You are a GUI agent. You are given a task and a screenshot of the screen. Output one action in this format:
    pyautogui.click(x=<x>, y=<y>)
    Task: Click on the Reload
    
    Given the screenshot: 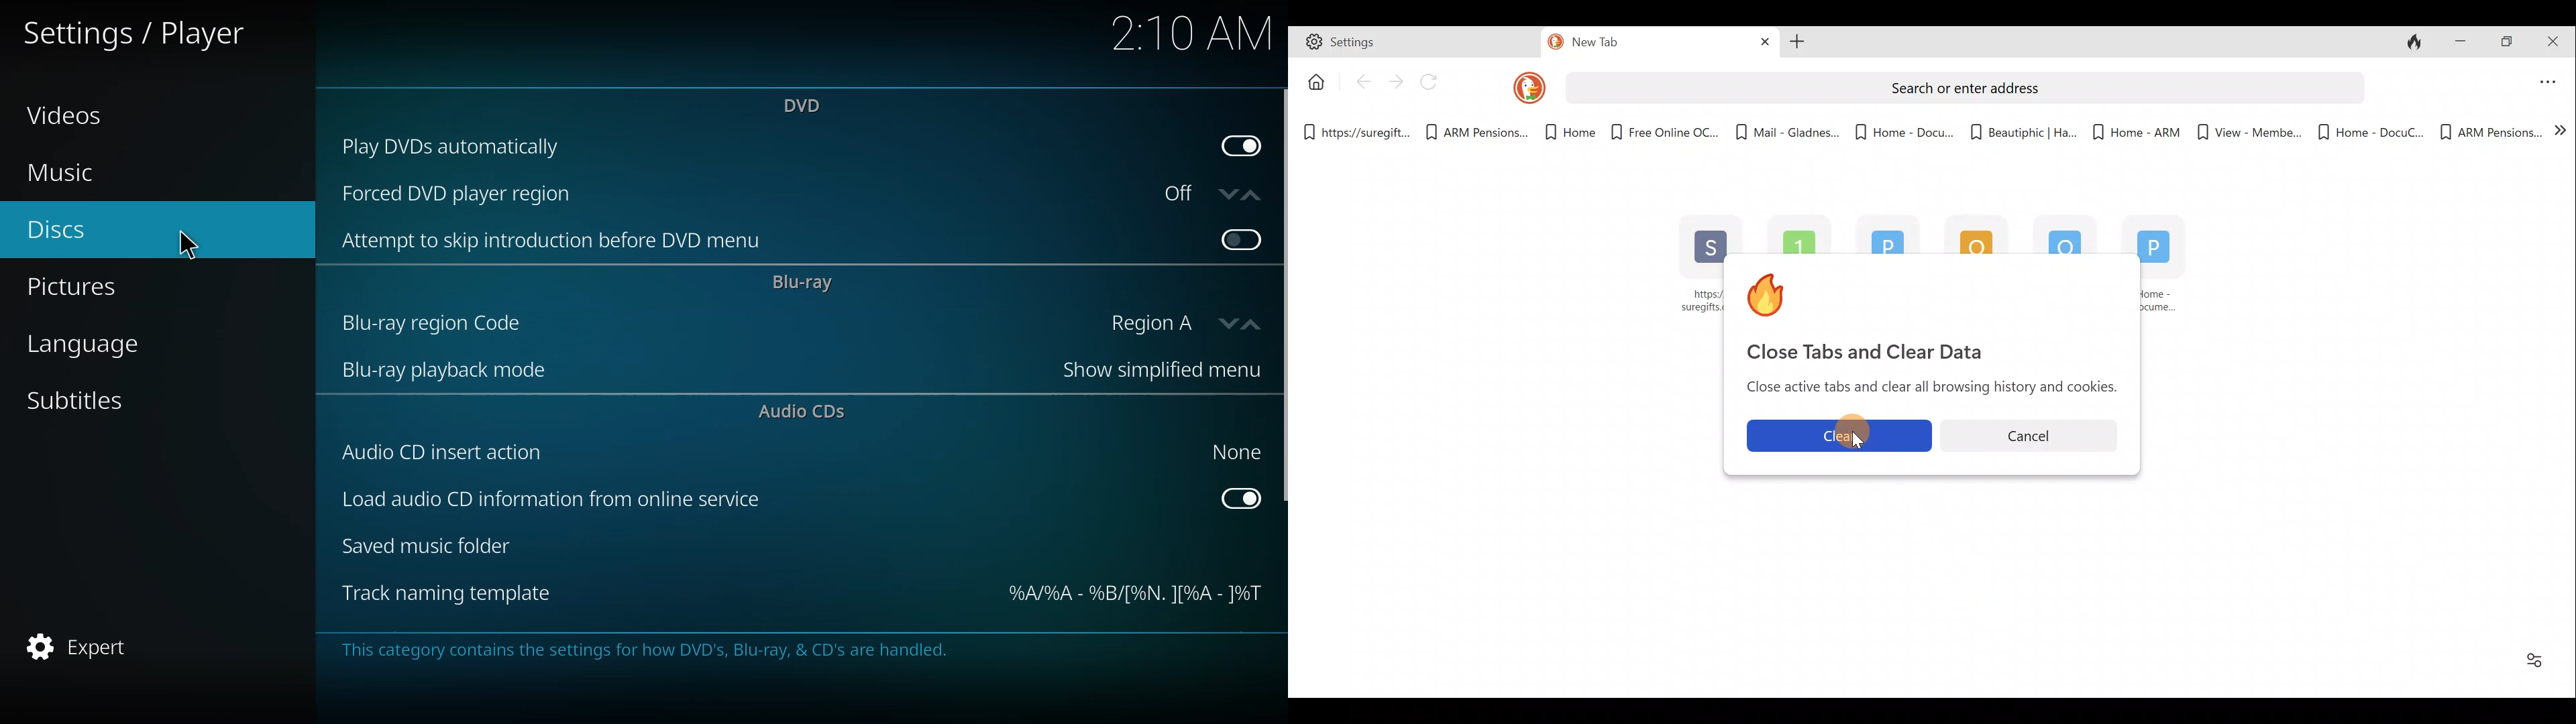 What is the action you would take?
    pyautogui.click(x=1435, y=82)
    